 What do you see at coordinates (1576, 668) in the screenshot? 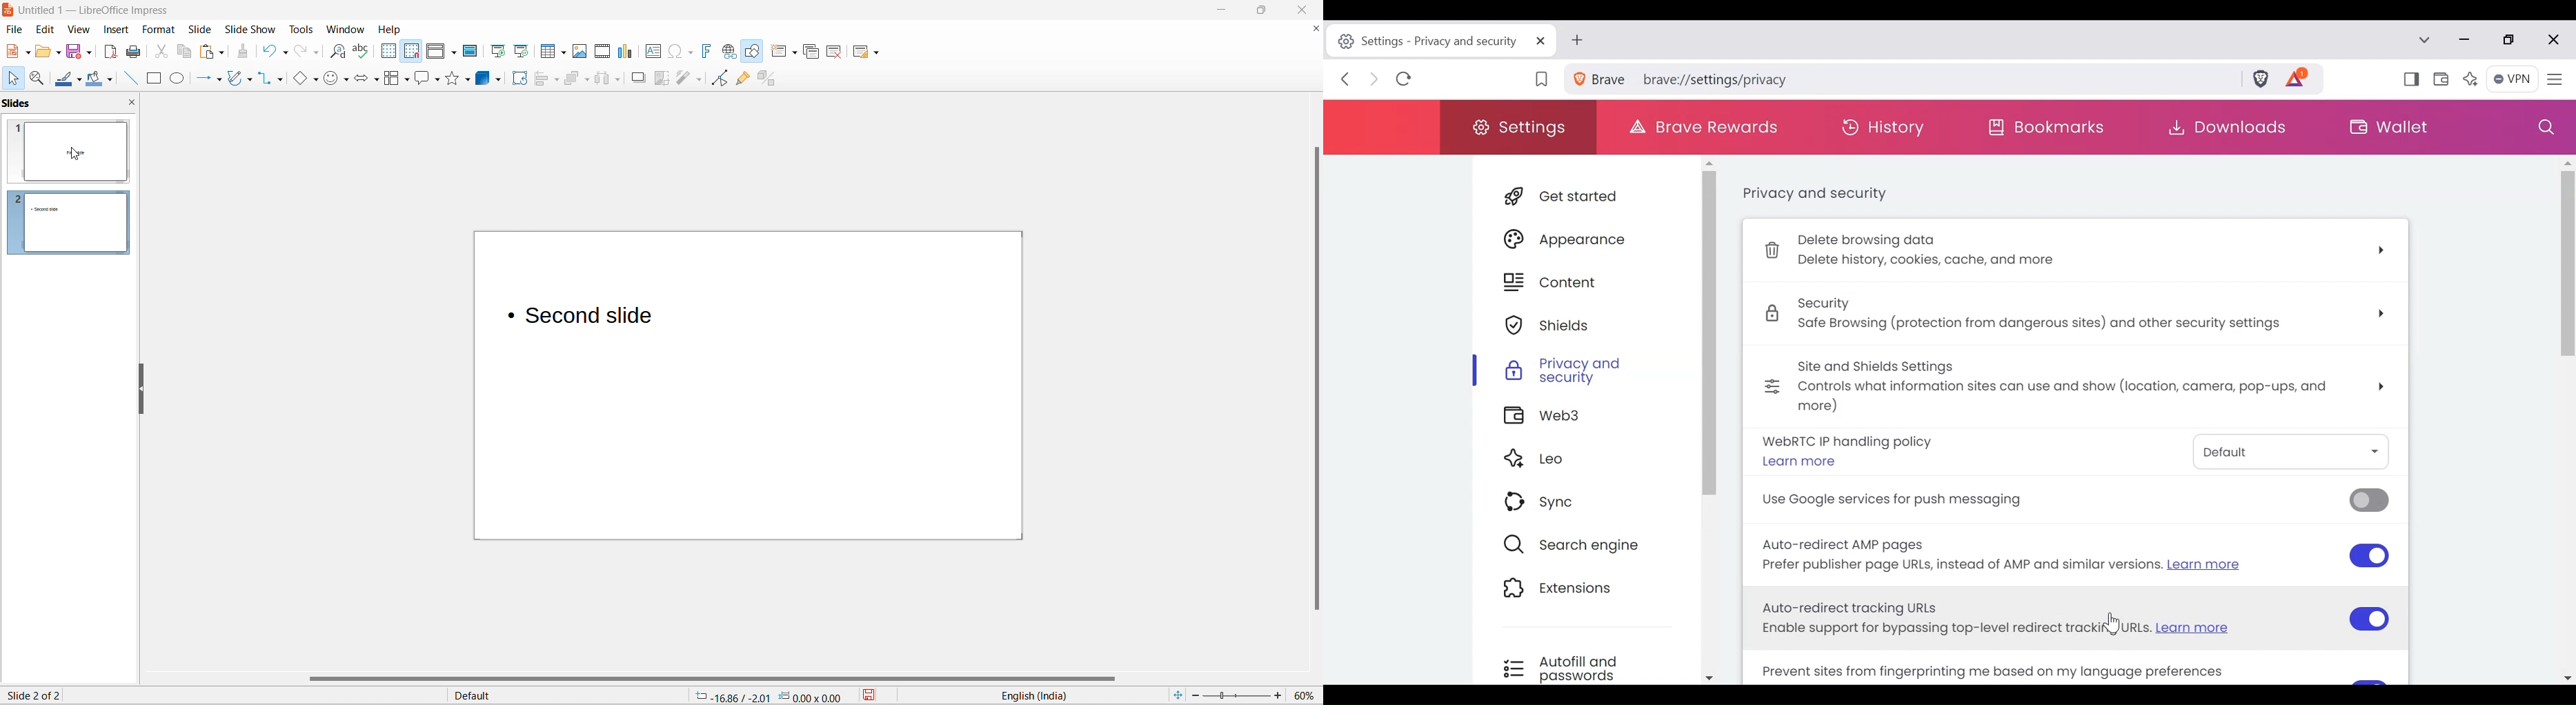
I see `Autofill and passwords` at bounding box center [1576, 668].